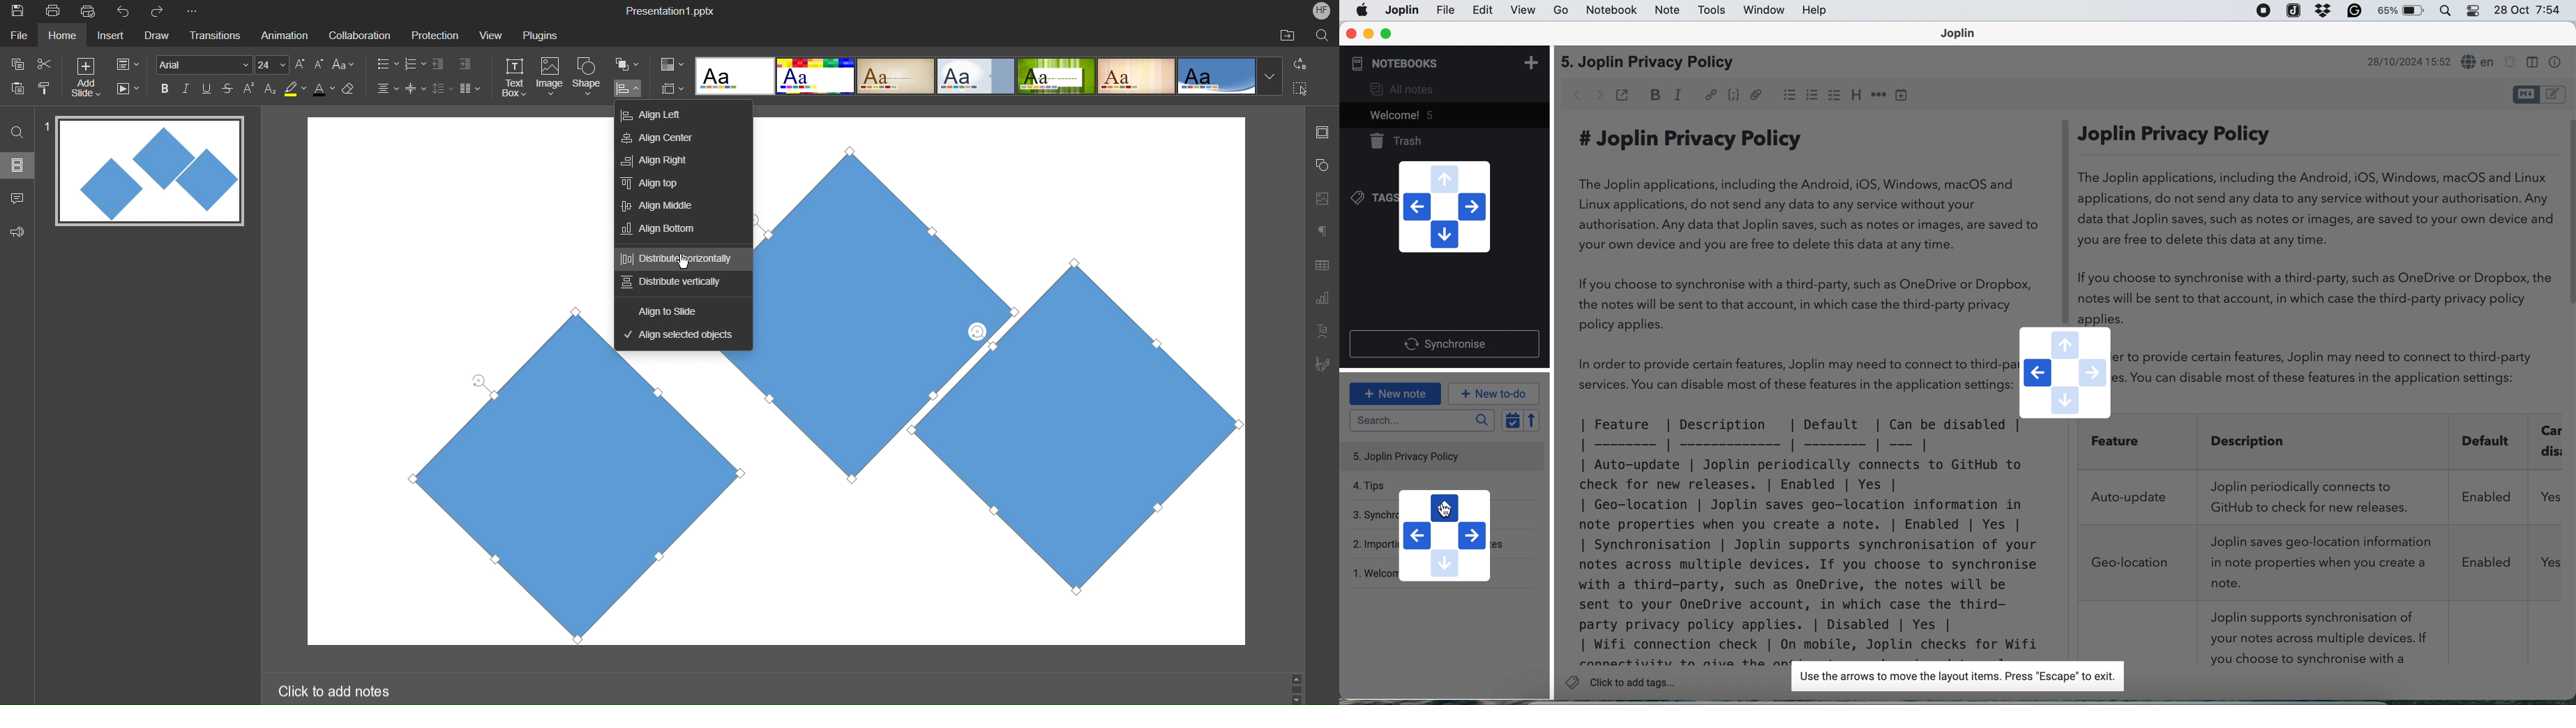  Describe the element at coordinates (1447, 509) in the screenshot. I see `cursor` at that location.